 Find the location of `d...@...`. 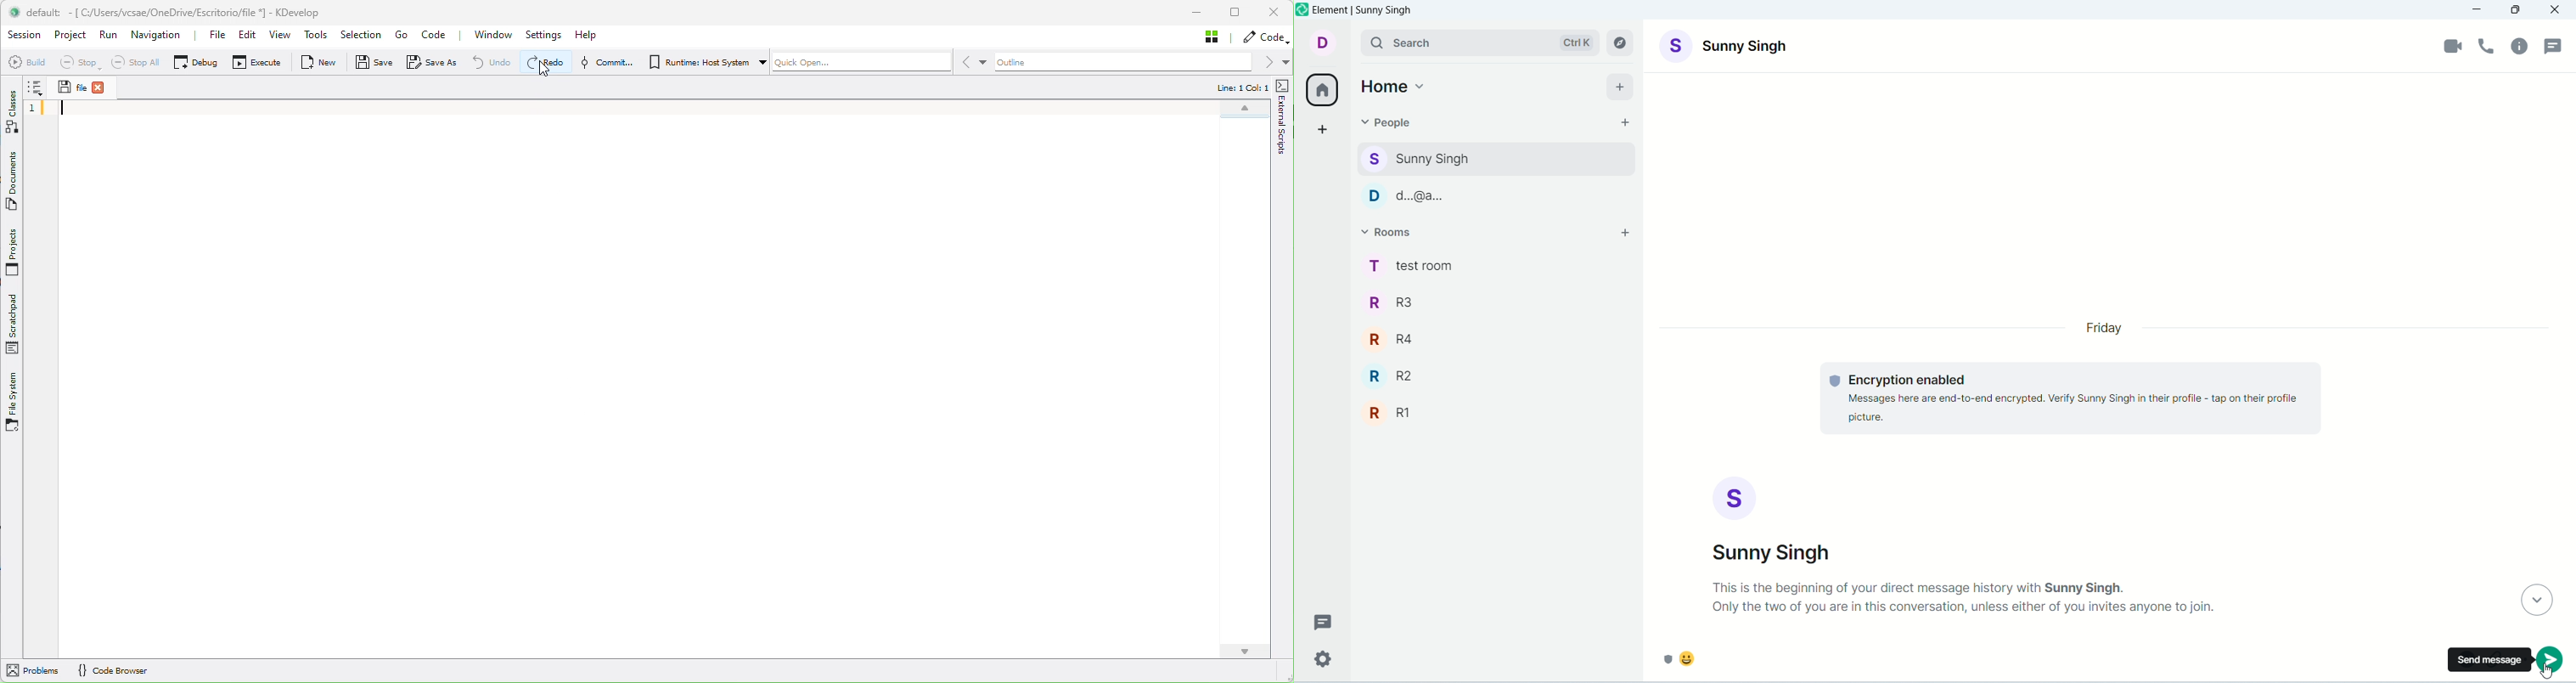

d...@... is located at coordinates (1492, 194).